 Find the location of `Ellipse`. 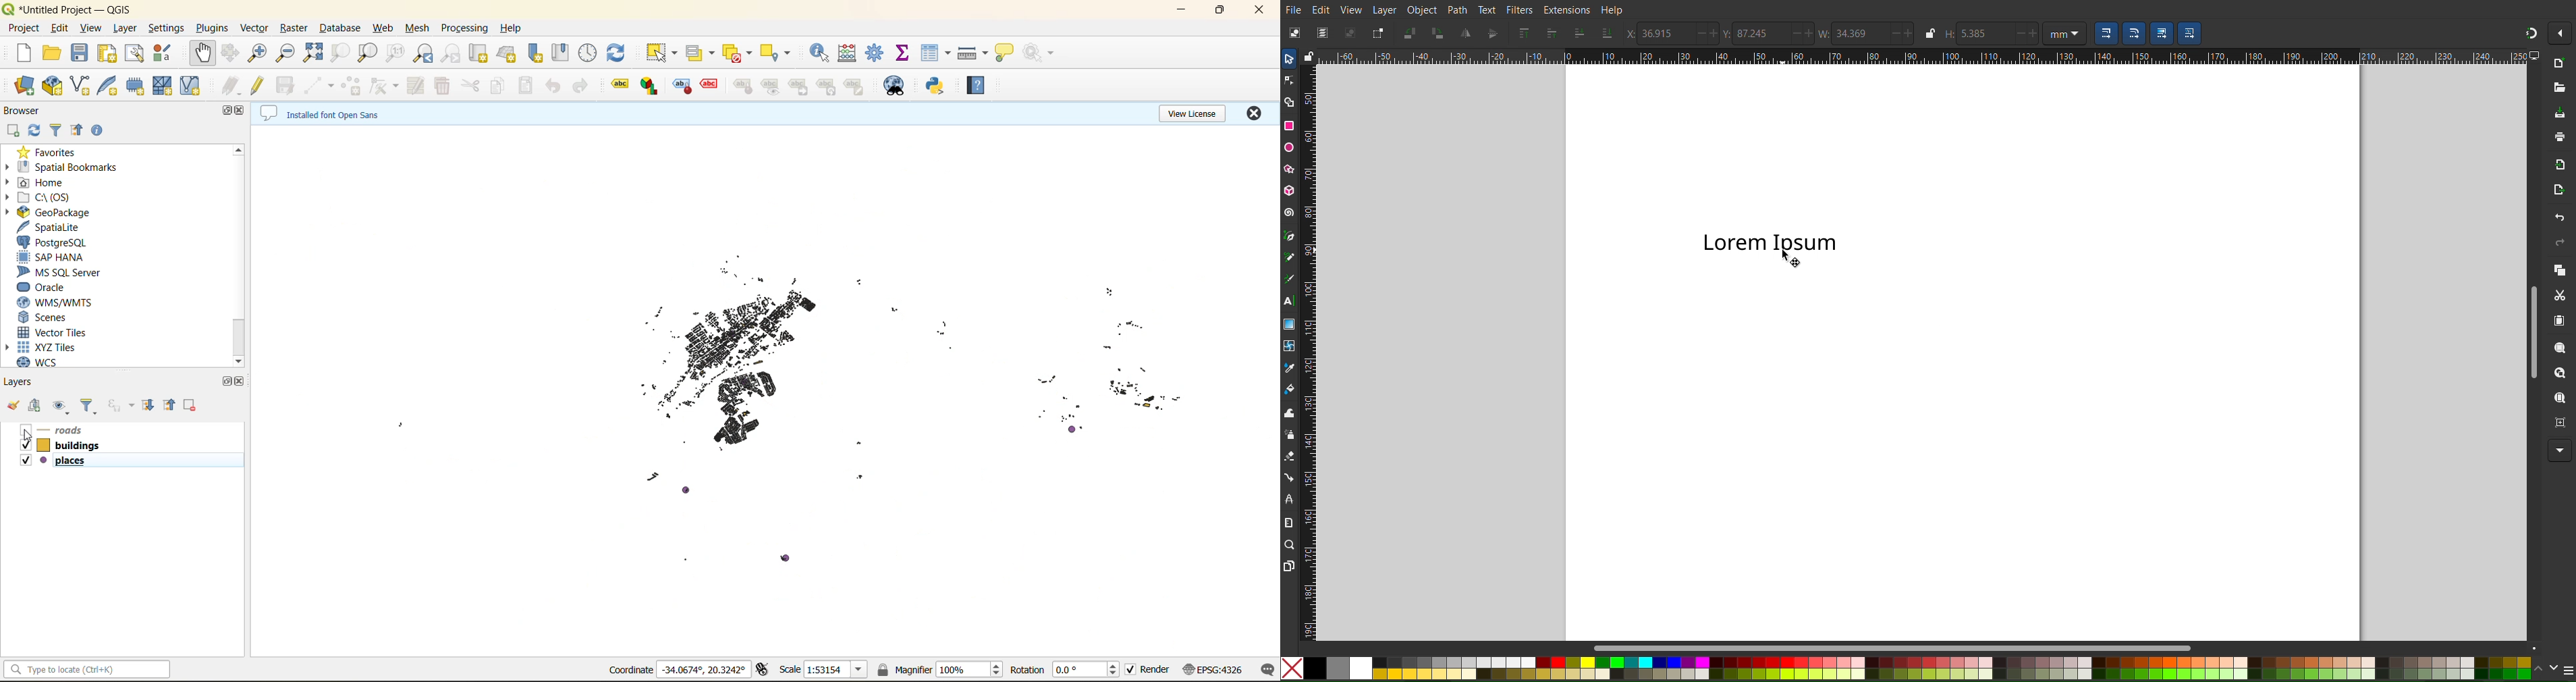

Ellipse is located at coordinates (1289, 147).